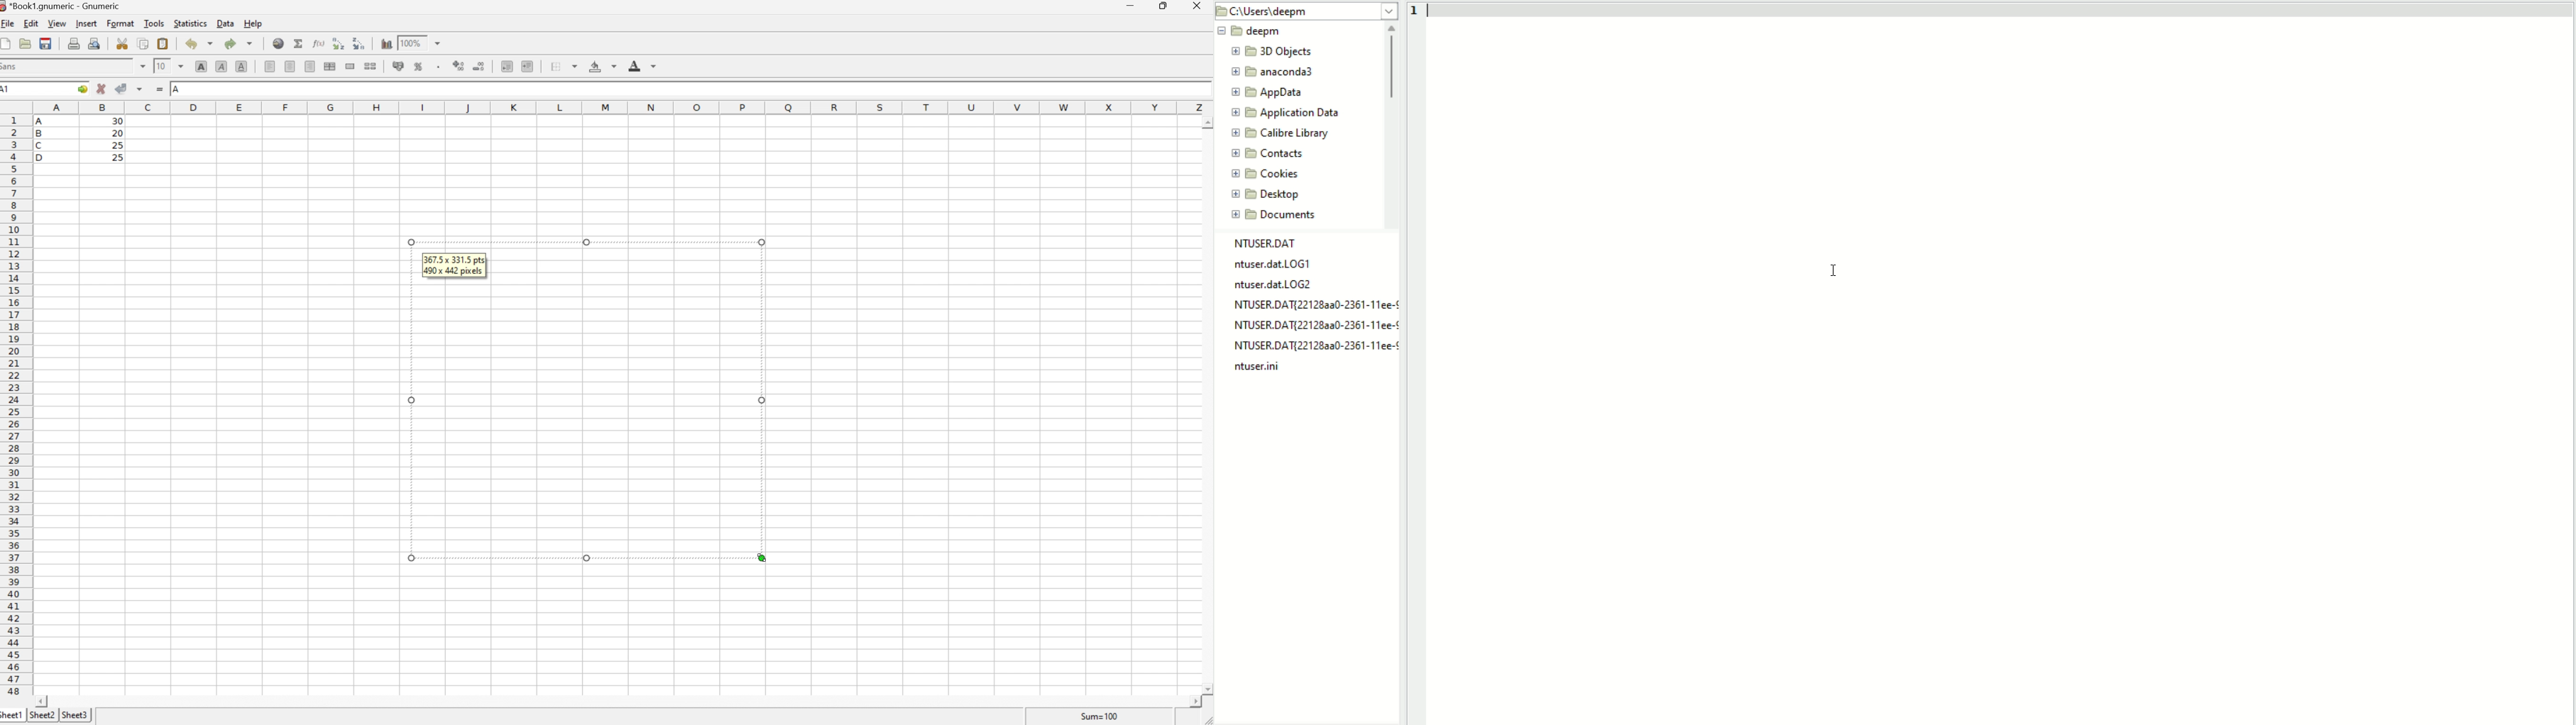 This screenshot has height=728, width=2576. I want to click on C, so click(41, 145).